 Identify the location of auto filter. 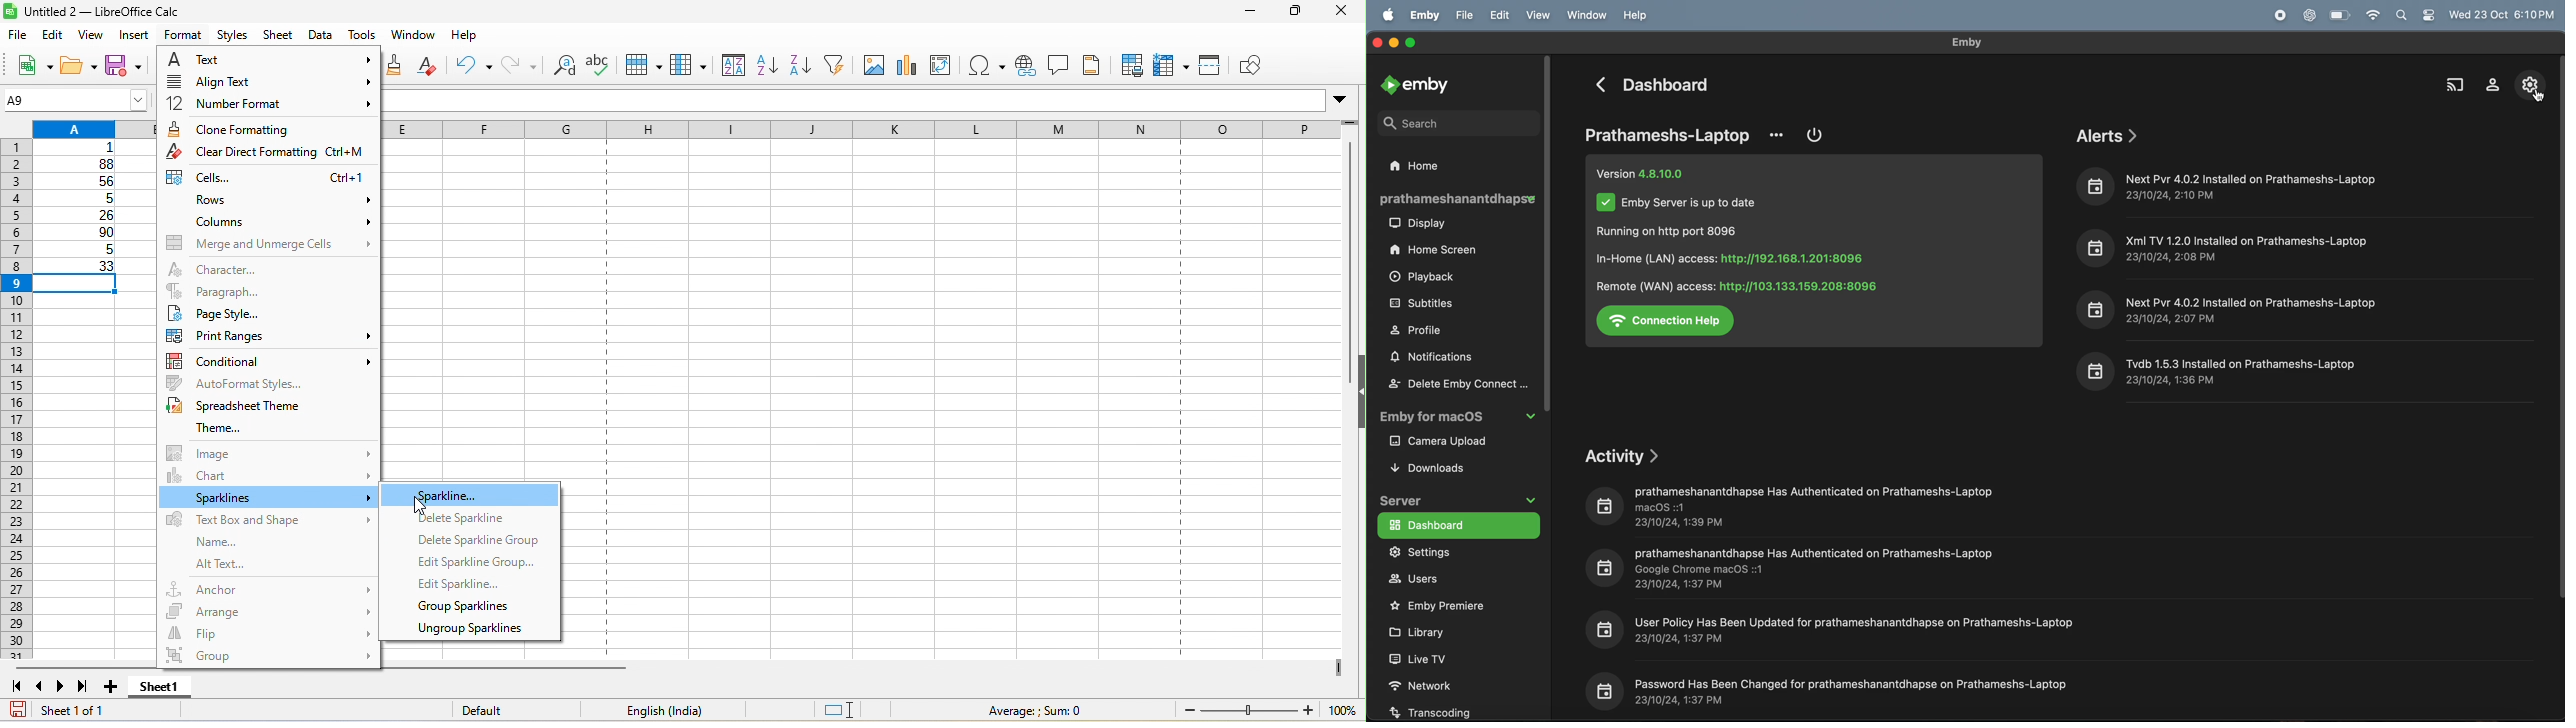
(840, 65).